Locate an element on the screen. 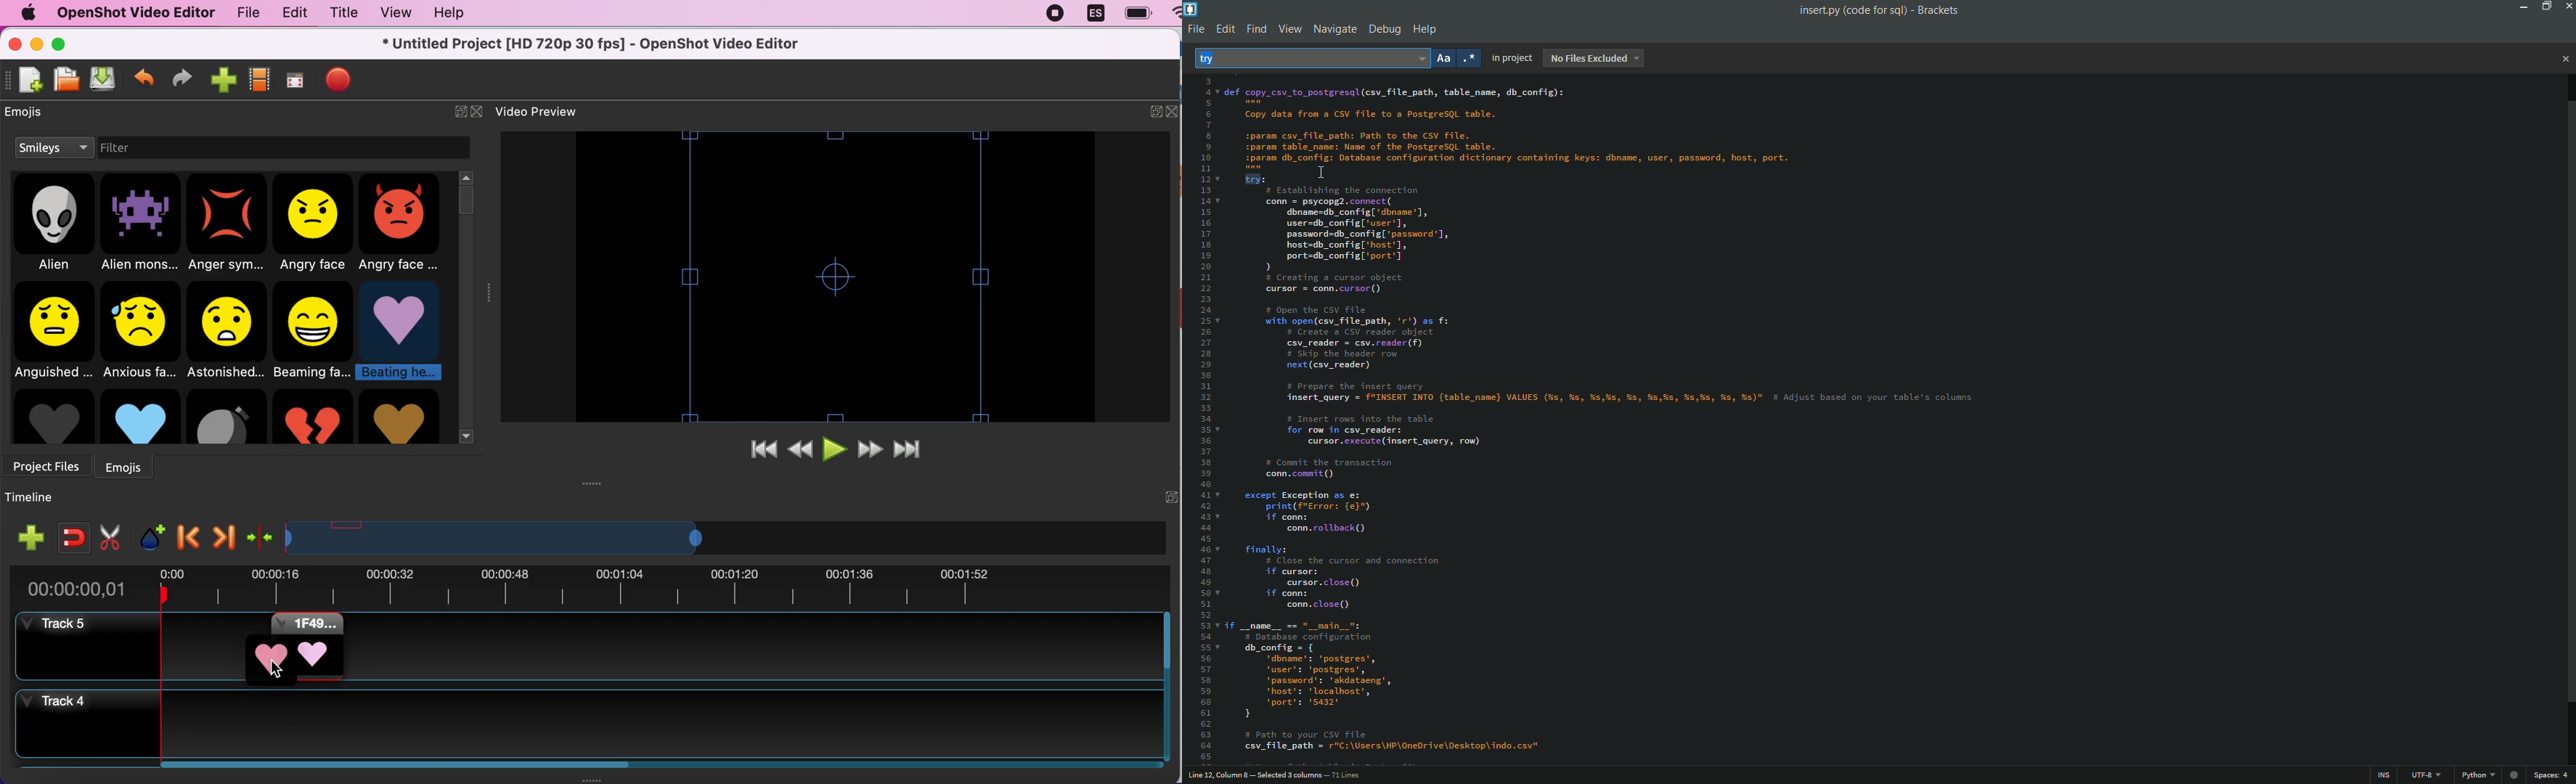 The height and width of the screenshot is (784, 2576). regular expression is located at coordinates (1470, 58).